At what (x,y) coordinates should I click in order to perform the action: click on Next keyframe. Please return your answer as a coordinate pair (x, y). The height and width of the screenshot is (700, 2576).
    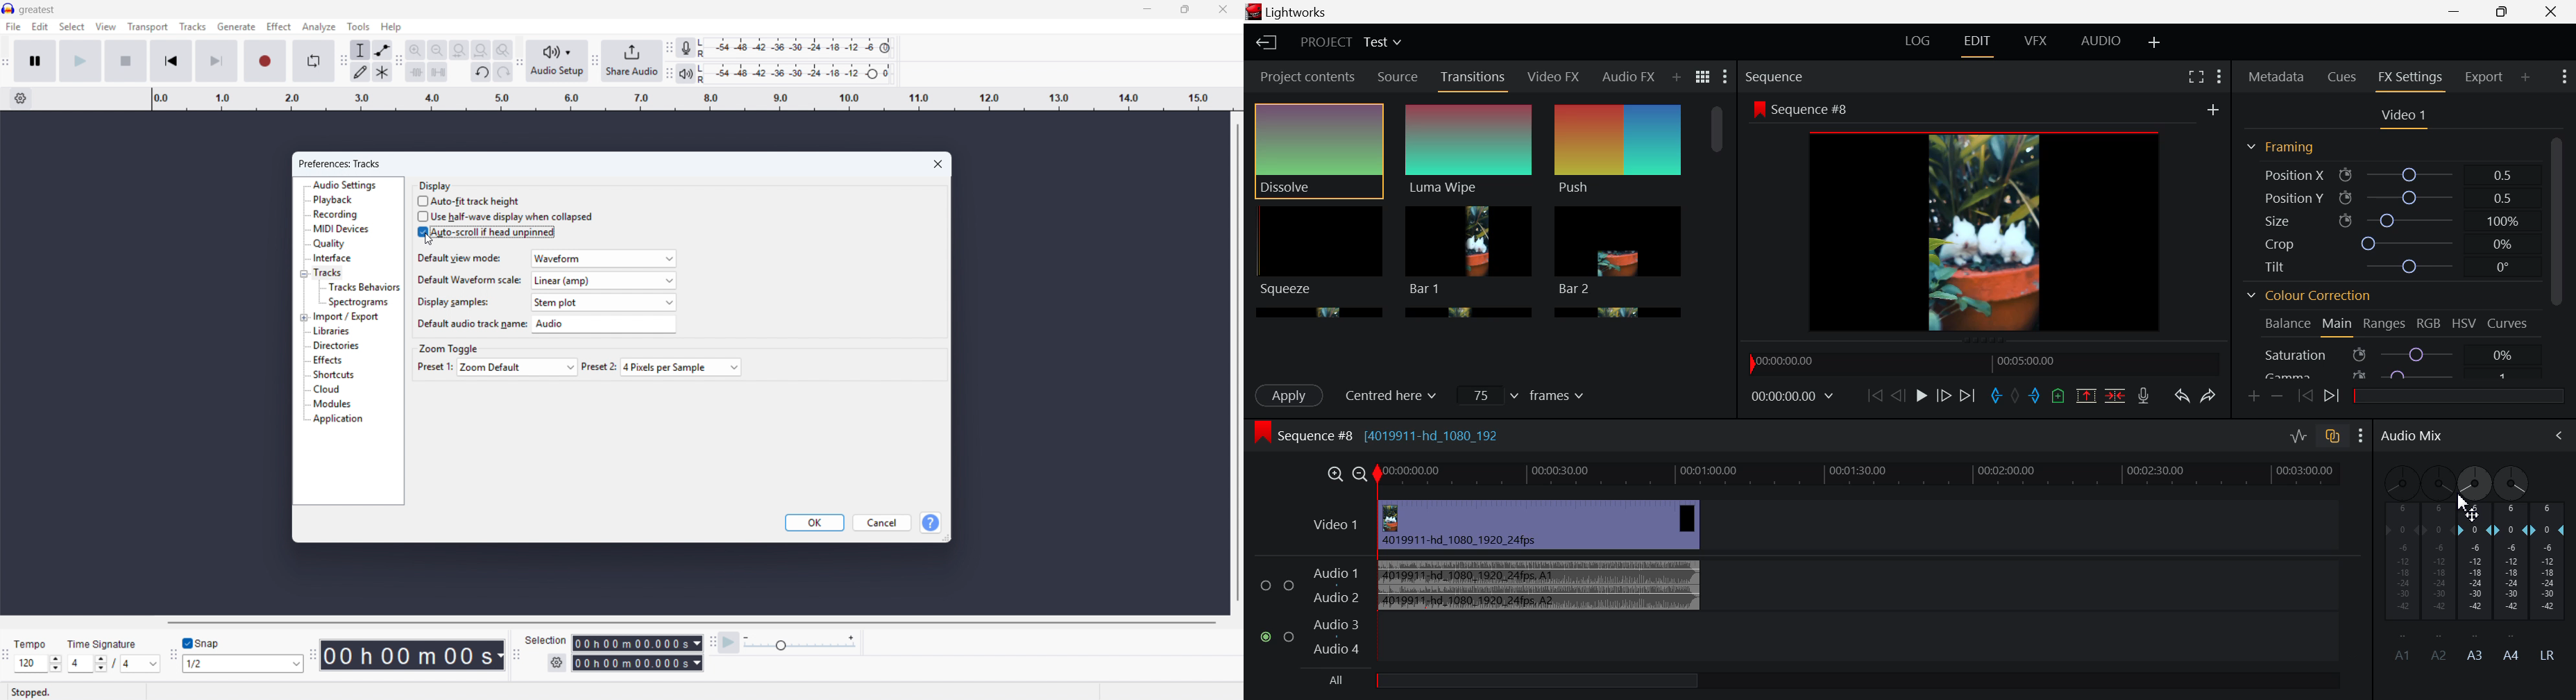
    Looking at the image, I should click on (2332, 397).